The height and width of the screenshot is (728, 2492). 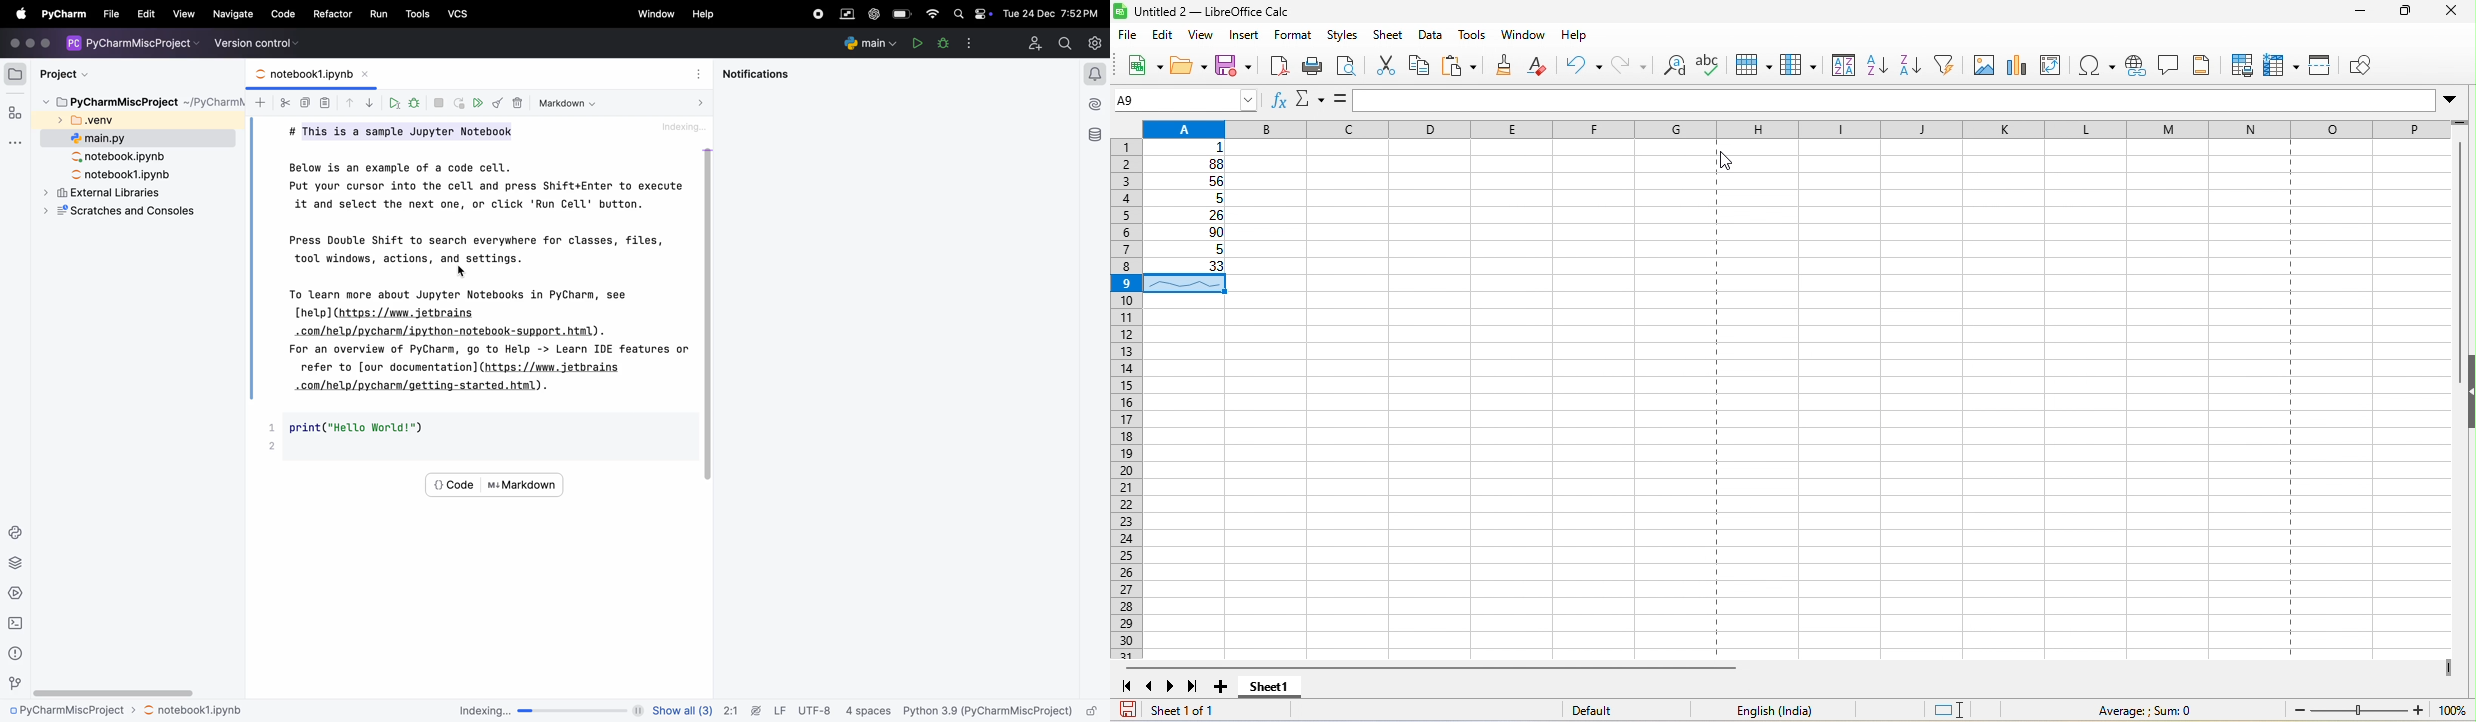 I want to click on copy, so click(x=1419, y=65).